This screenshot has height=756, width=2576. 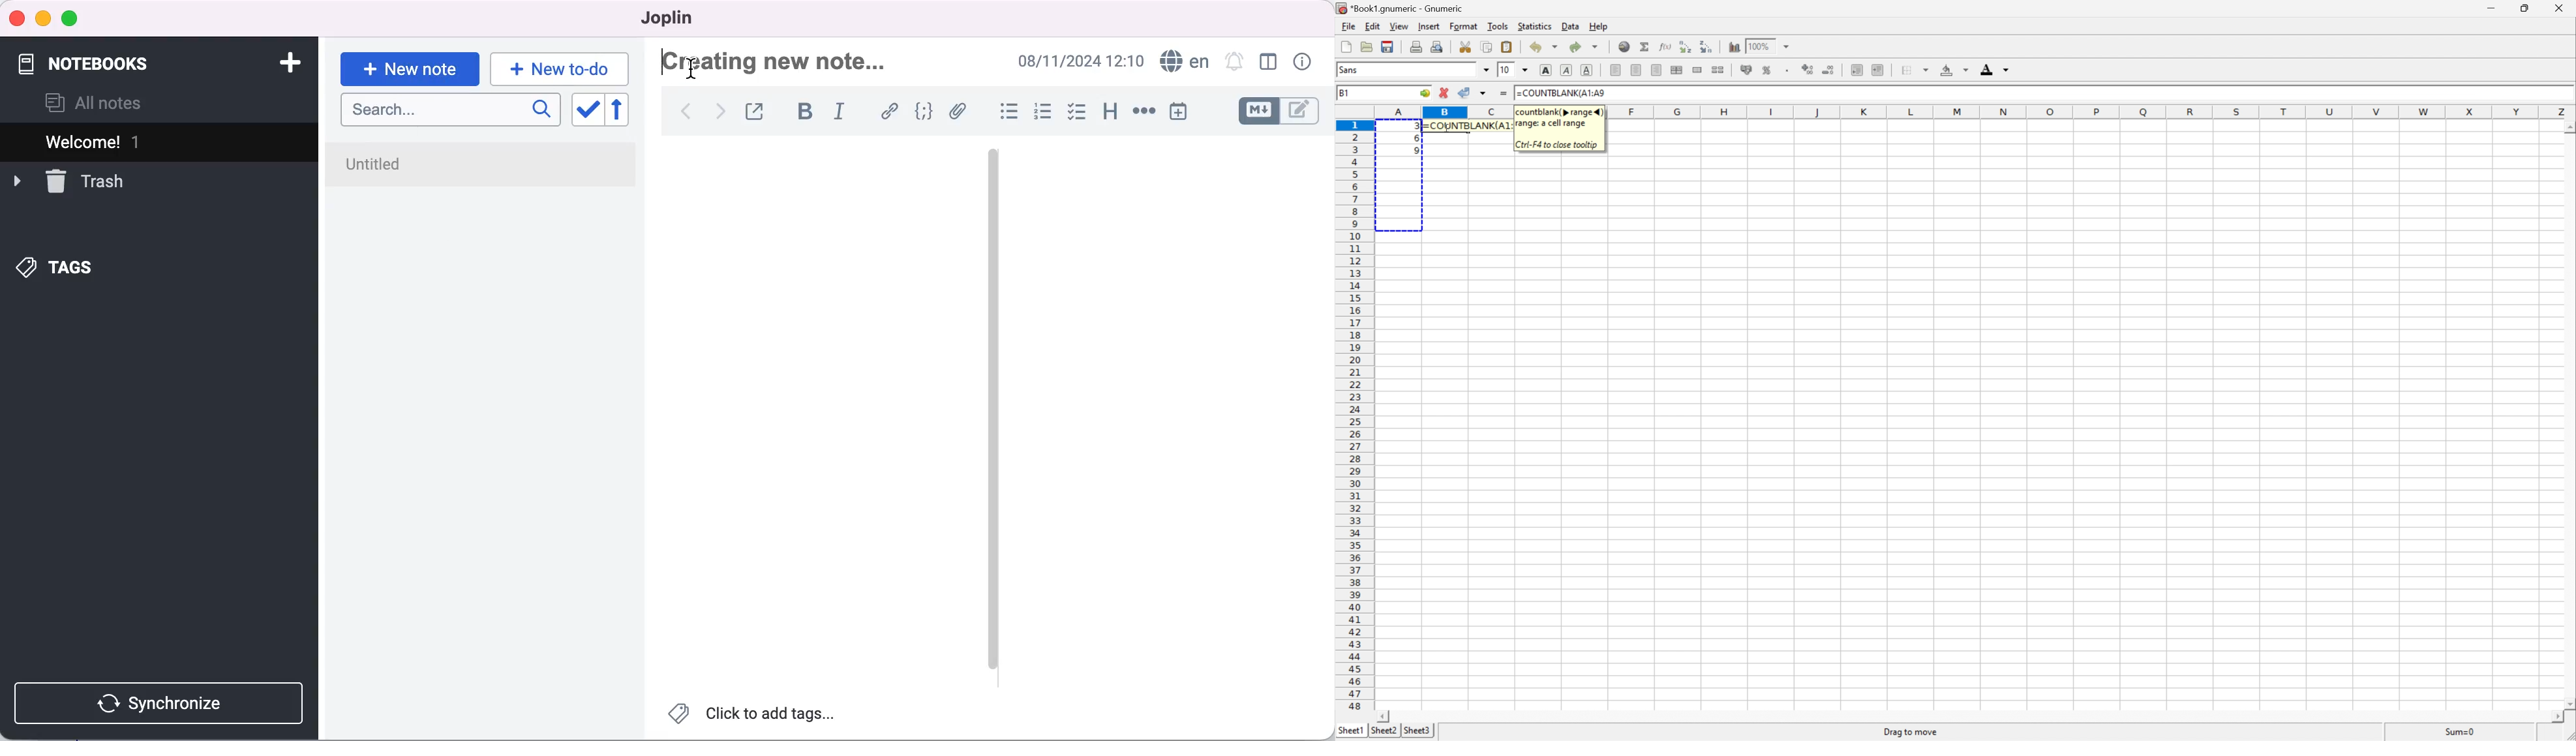 What do you see at coordinates (817, 63) in the screenshot?
I see `Creating new note` at bounding box center [817, 63].